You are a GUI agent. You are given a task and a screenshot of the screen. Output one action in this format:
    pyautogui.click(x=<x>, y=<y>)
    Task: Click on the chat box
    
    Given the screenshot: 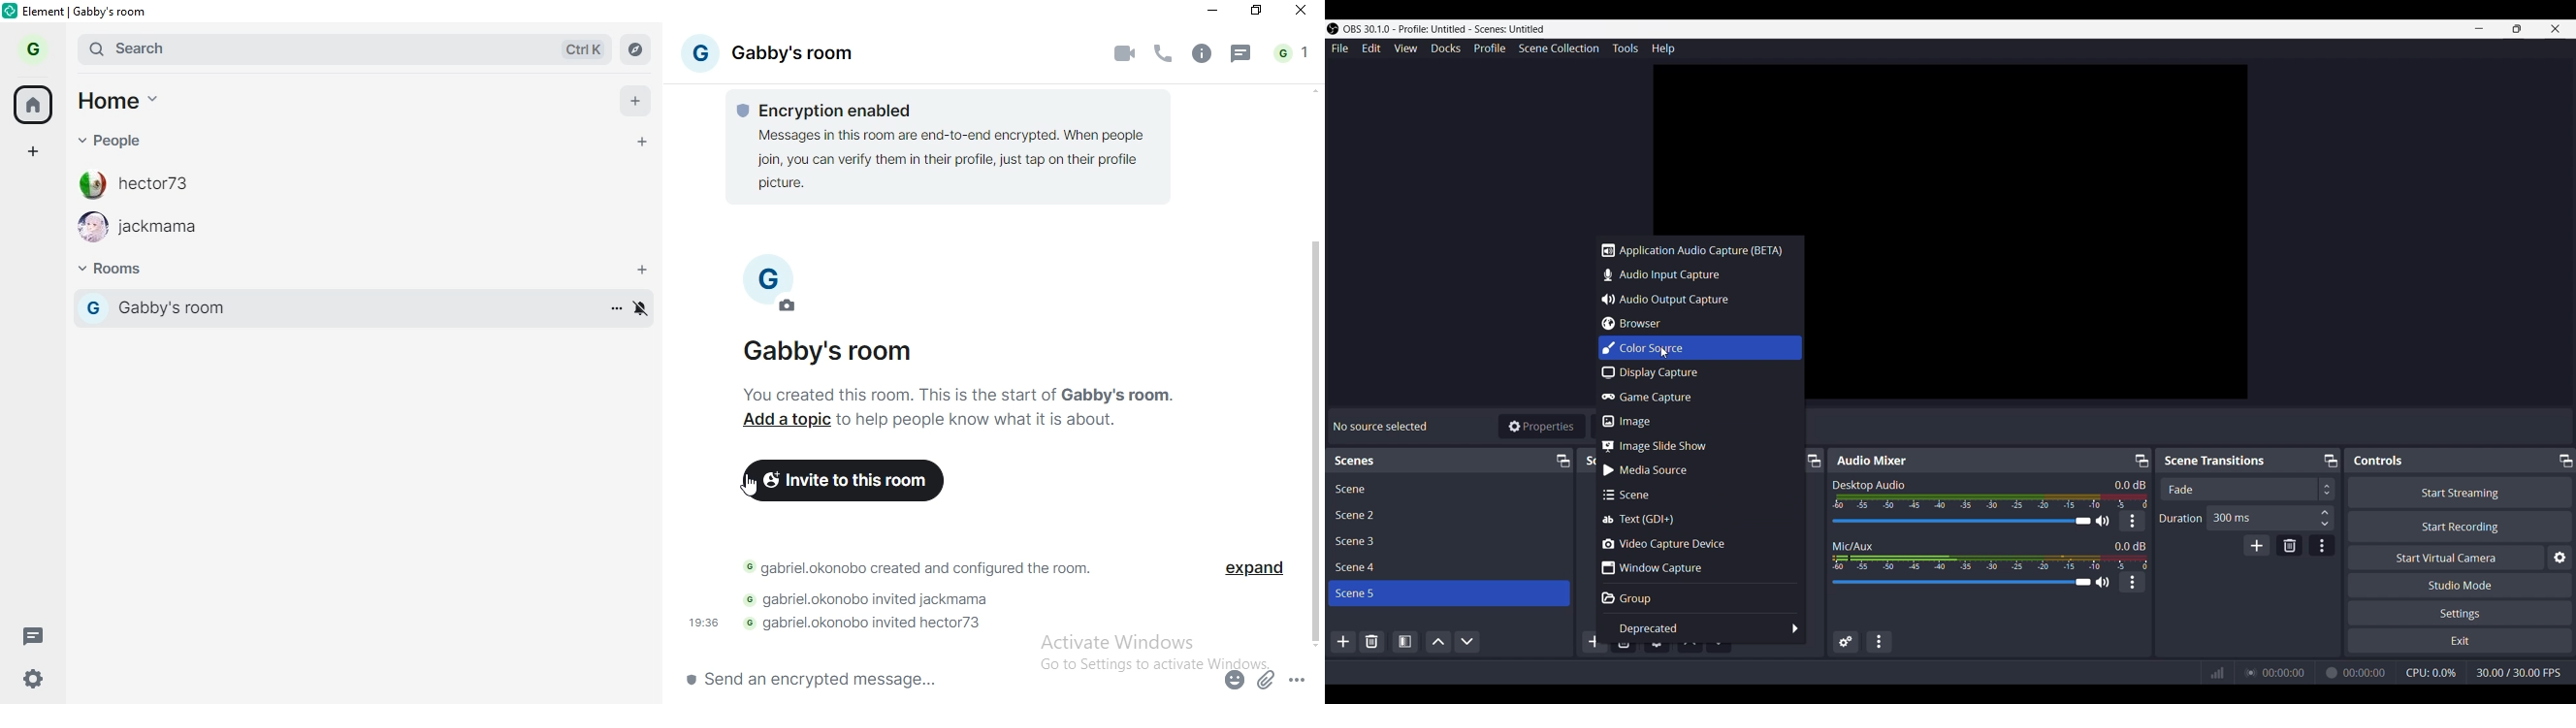 What is the action you would take?
    pyautogui.click(x=935, y=681)
    